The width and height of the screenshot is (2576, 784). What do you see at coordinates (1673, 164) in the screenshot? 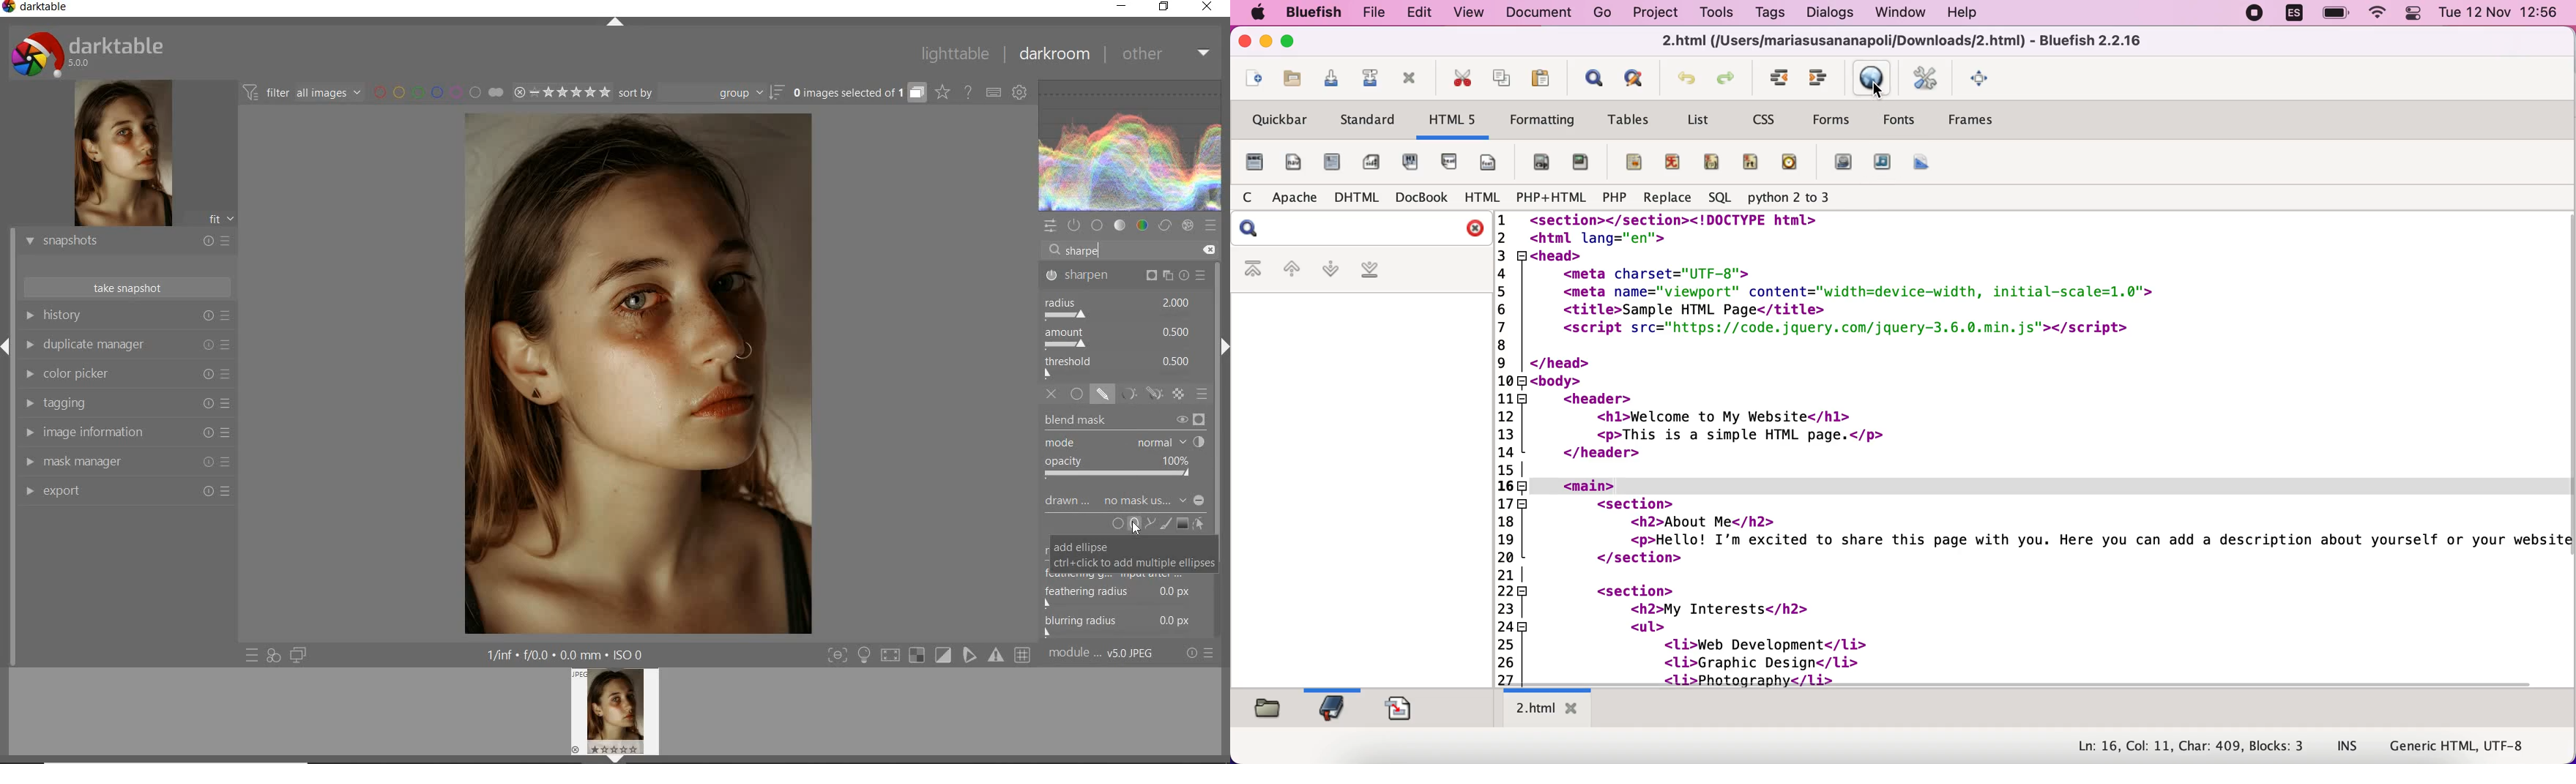
I see `center` at bounding box center [1673, 164].